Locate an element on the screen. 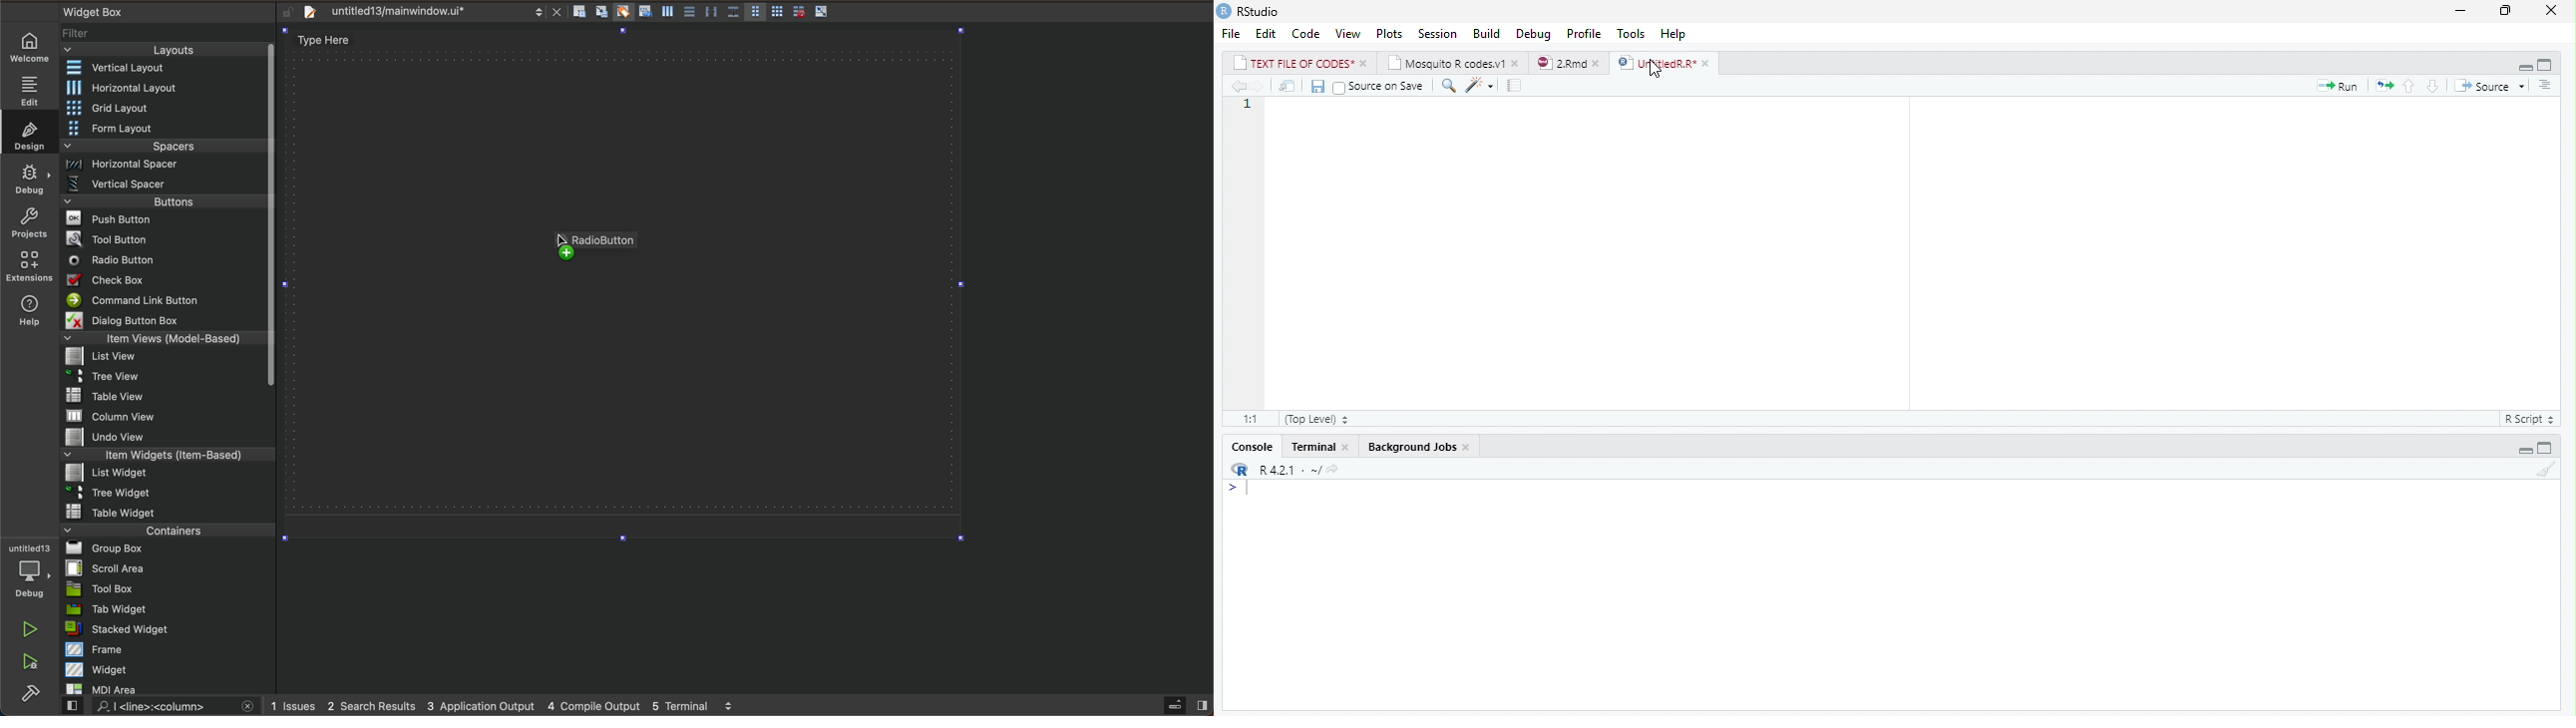 The image size is (2576, 728). tab is located at coordinates (170, 609).